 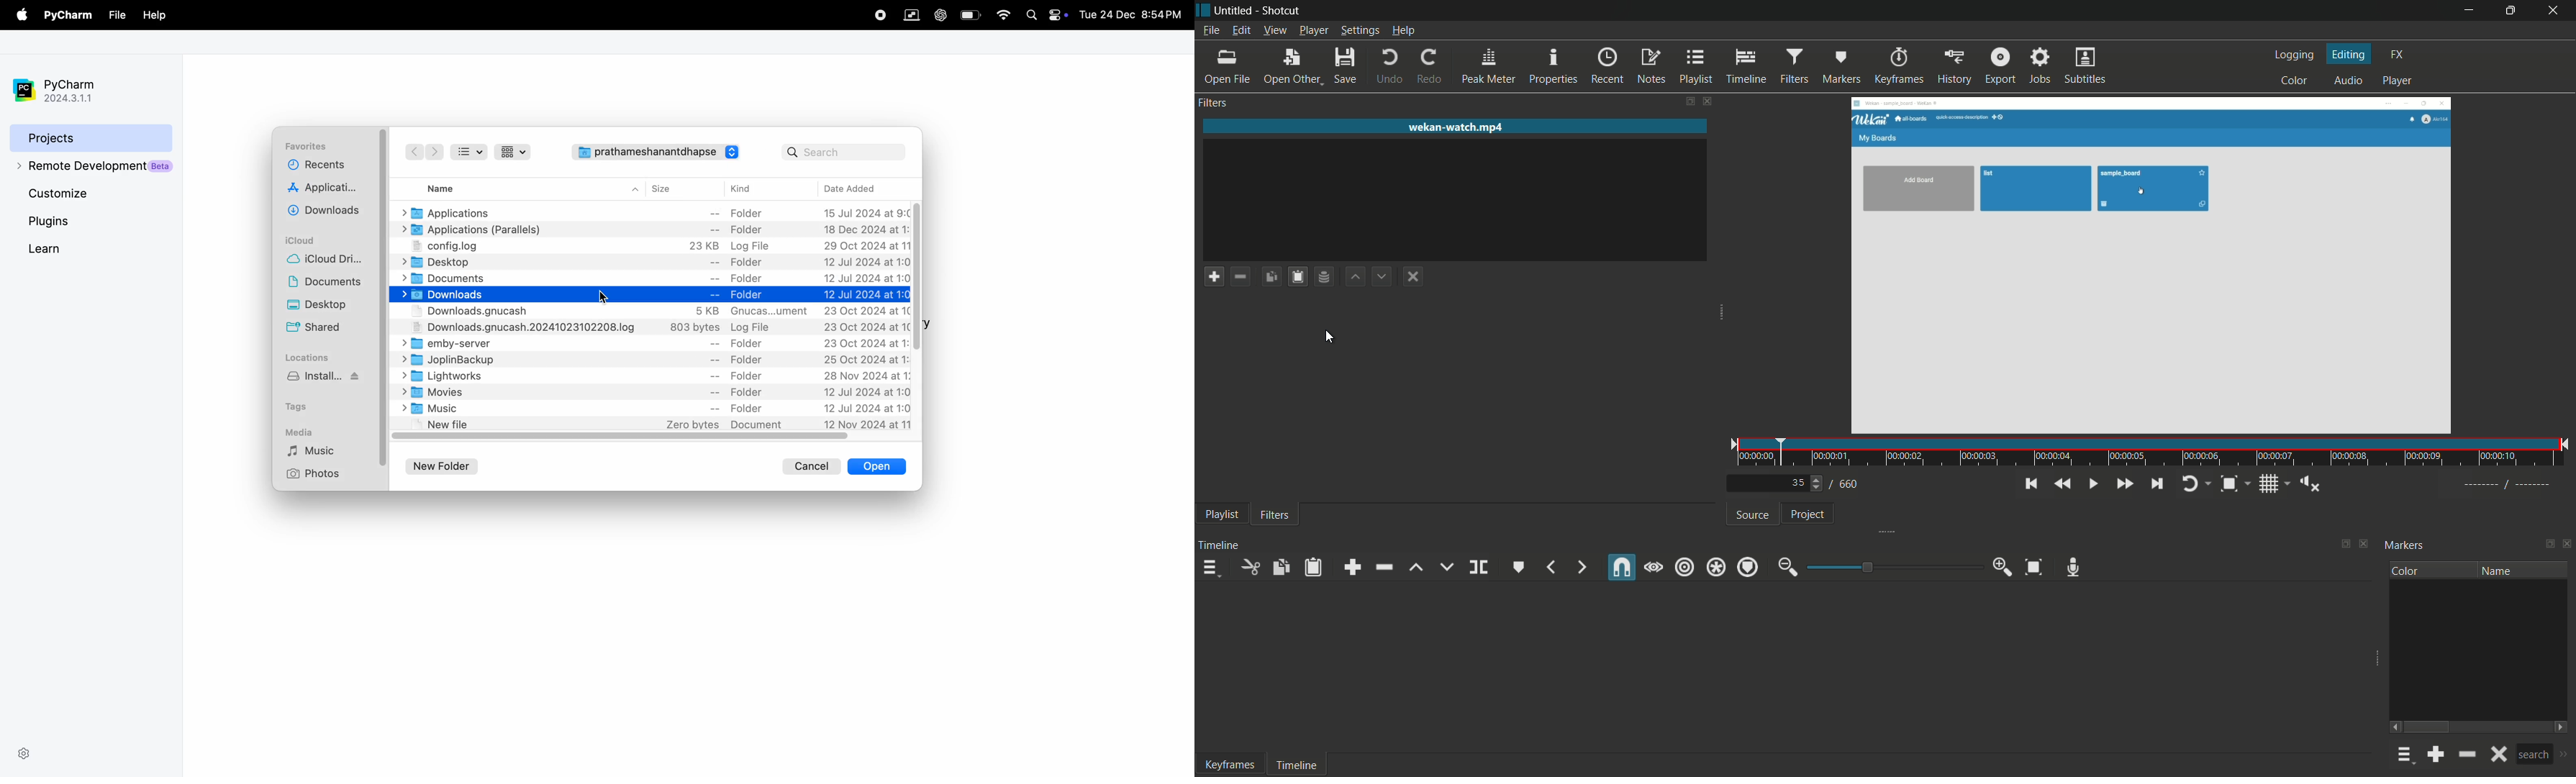 What do you see at coordinates (1687, 101) in the screenshot?
I see `change layout` at bounding box center [1687, 101].